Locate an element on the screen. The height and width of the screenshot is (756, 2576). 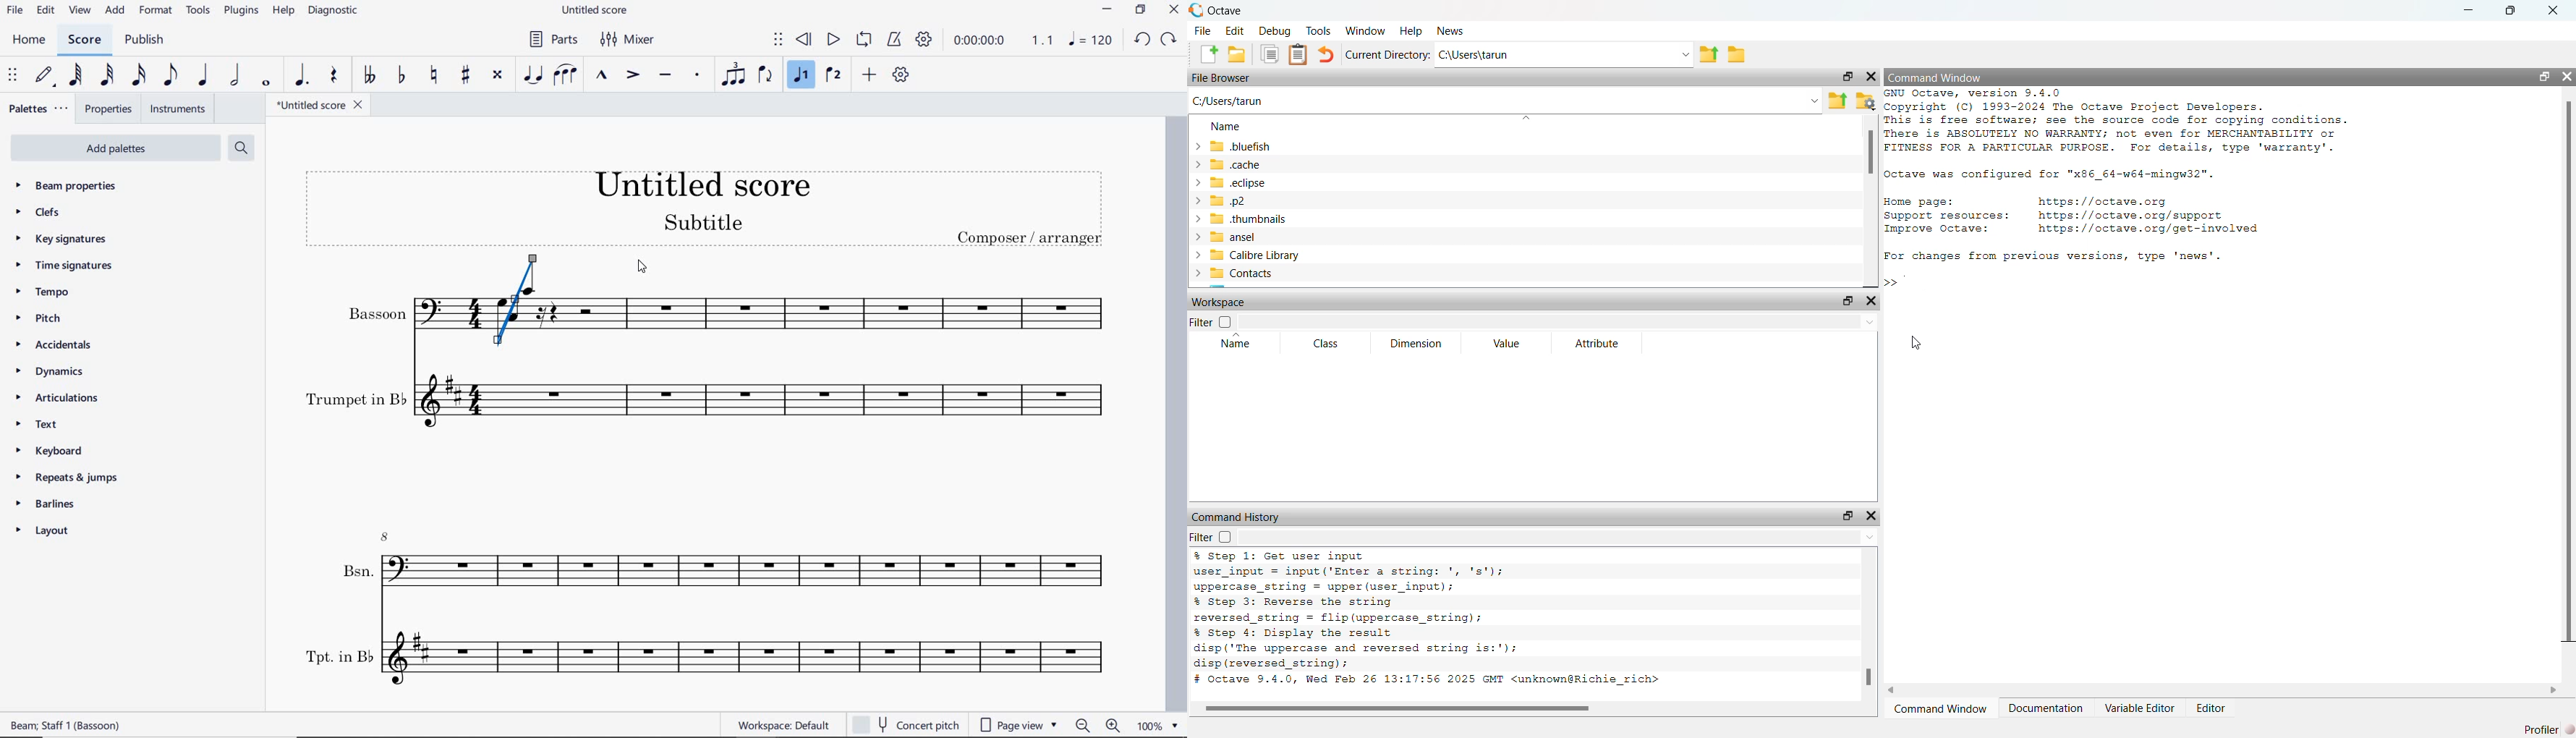
metronome is located at coordinates (895, 40).